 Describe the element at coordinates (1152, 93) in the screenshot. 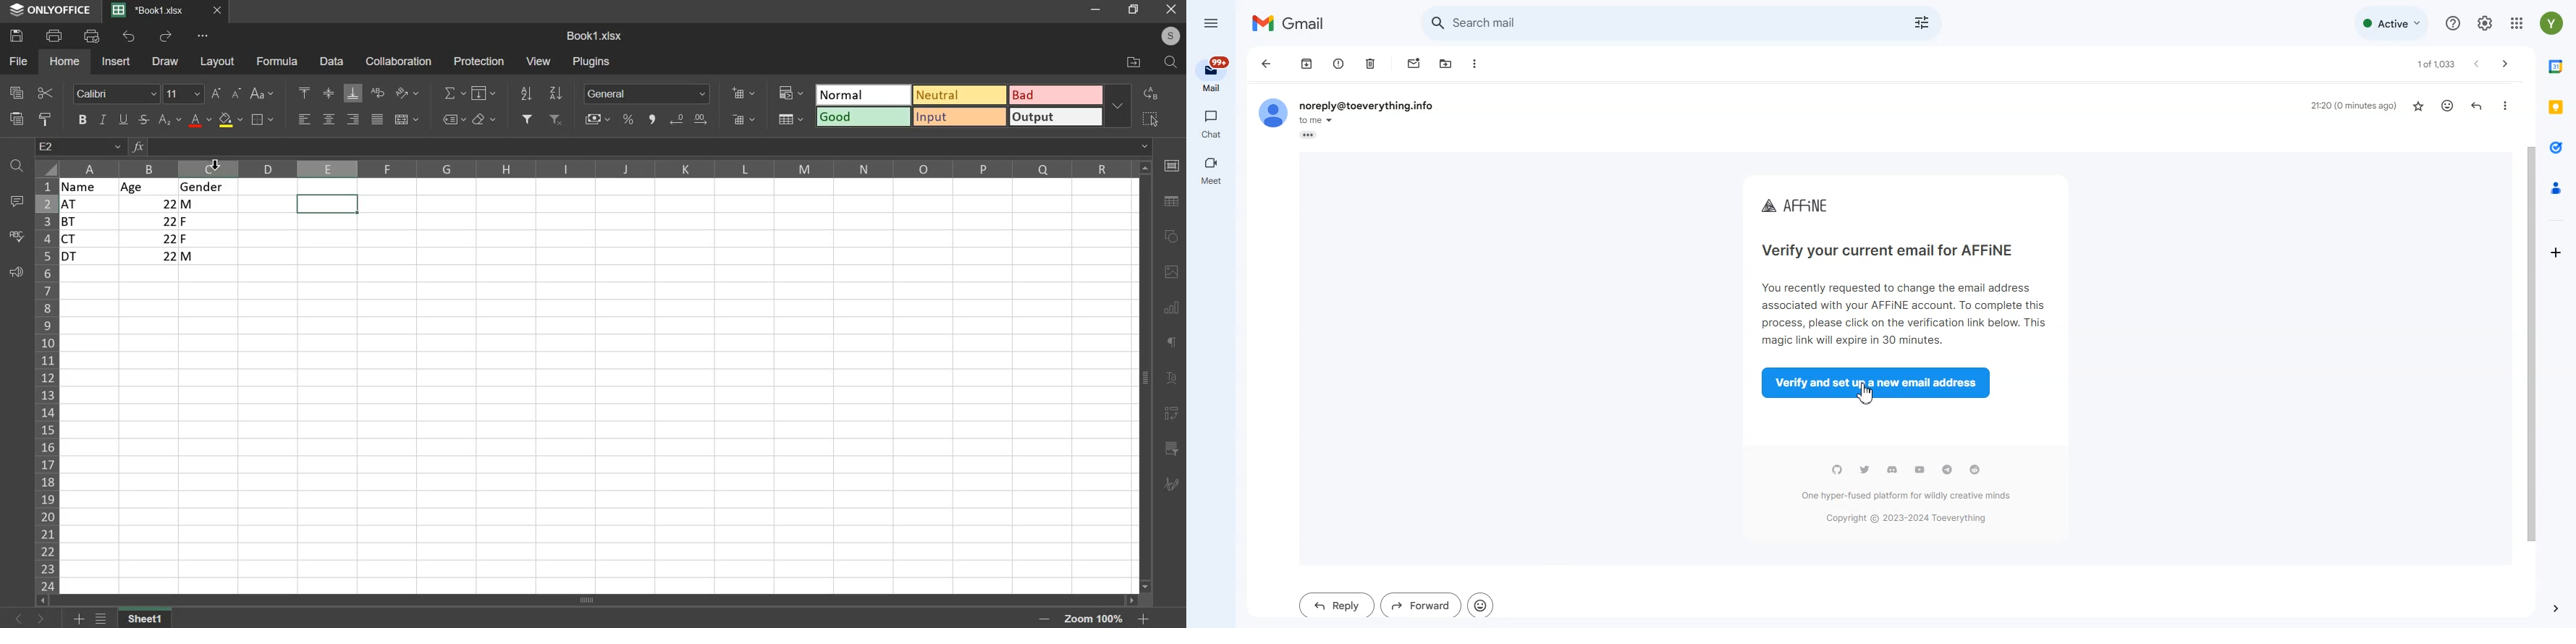

I see `replace` at that location.